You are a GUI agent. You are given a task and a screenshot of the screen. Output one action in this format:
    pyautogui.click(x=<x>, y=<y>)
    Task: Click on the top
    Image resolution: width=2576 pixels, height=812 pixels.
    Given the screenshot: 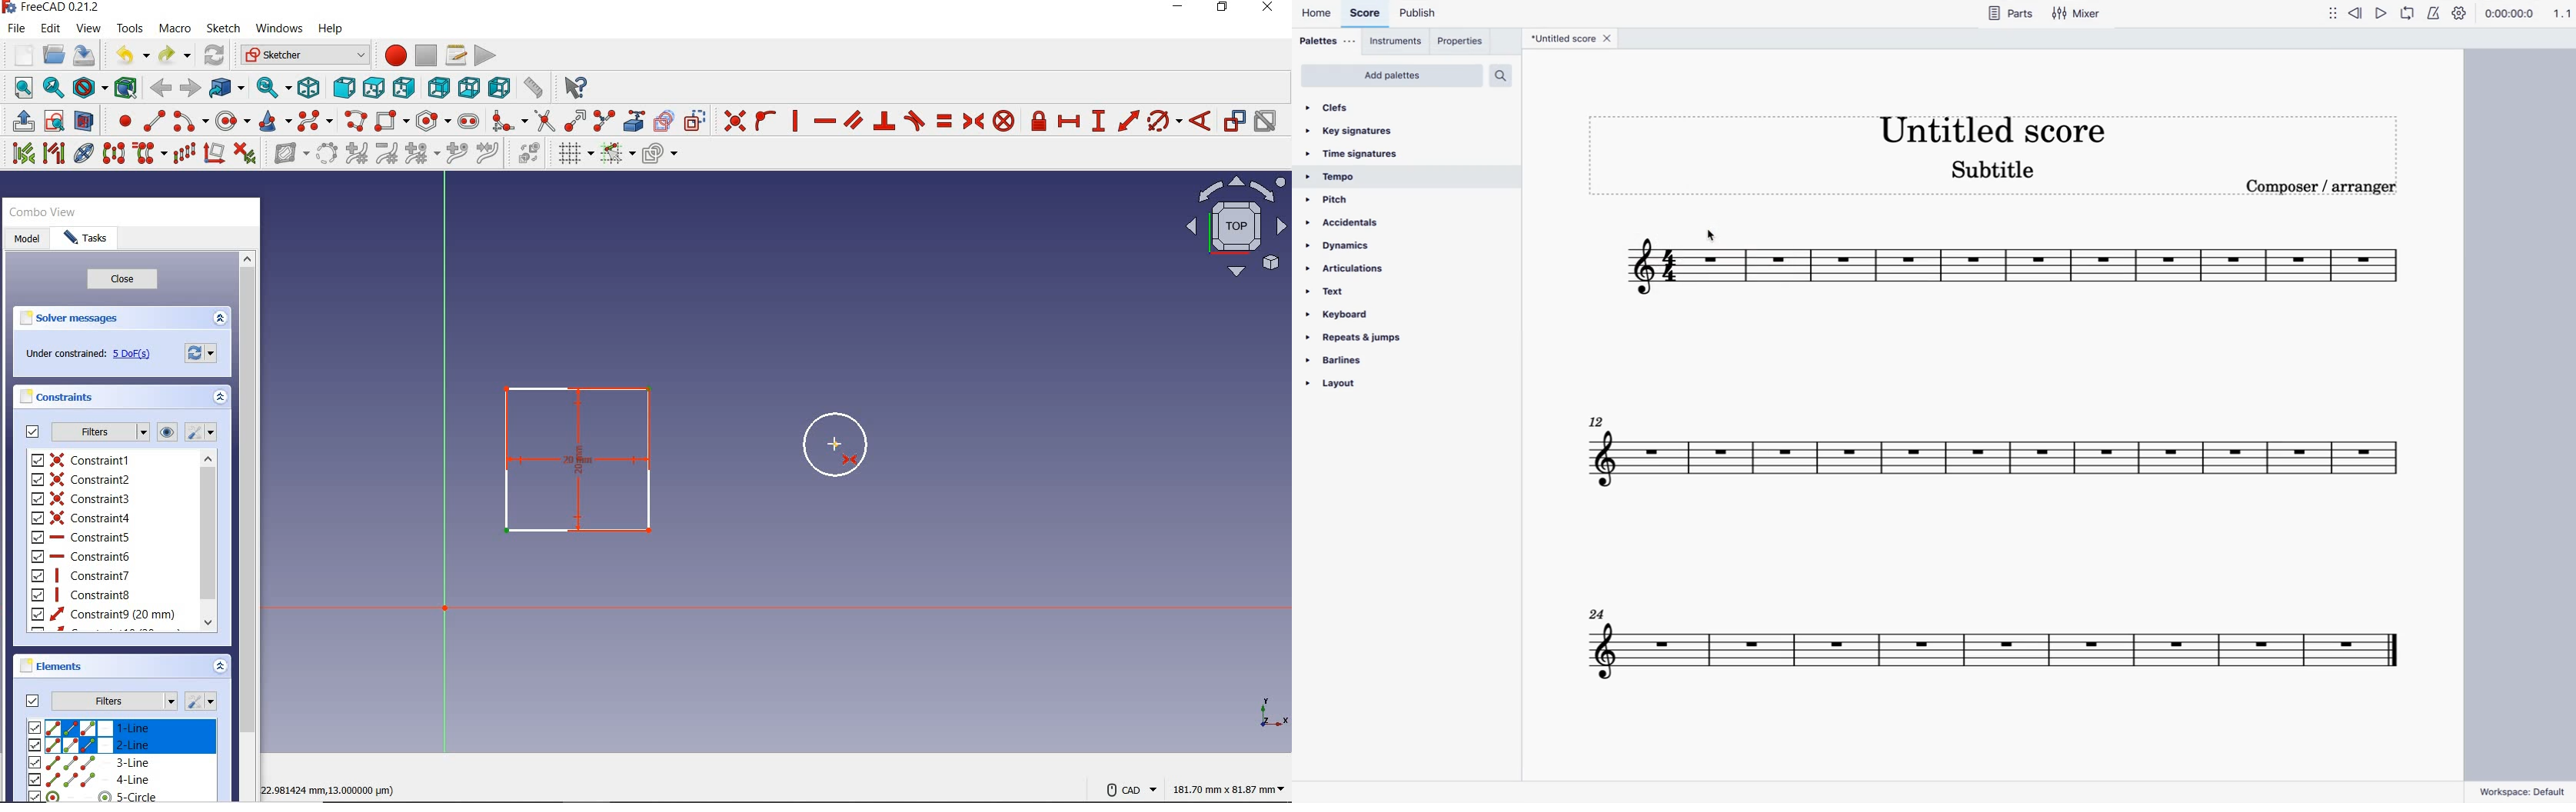 What is the action you would take?
    pyautogui.click(x=374, y=88)
    